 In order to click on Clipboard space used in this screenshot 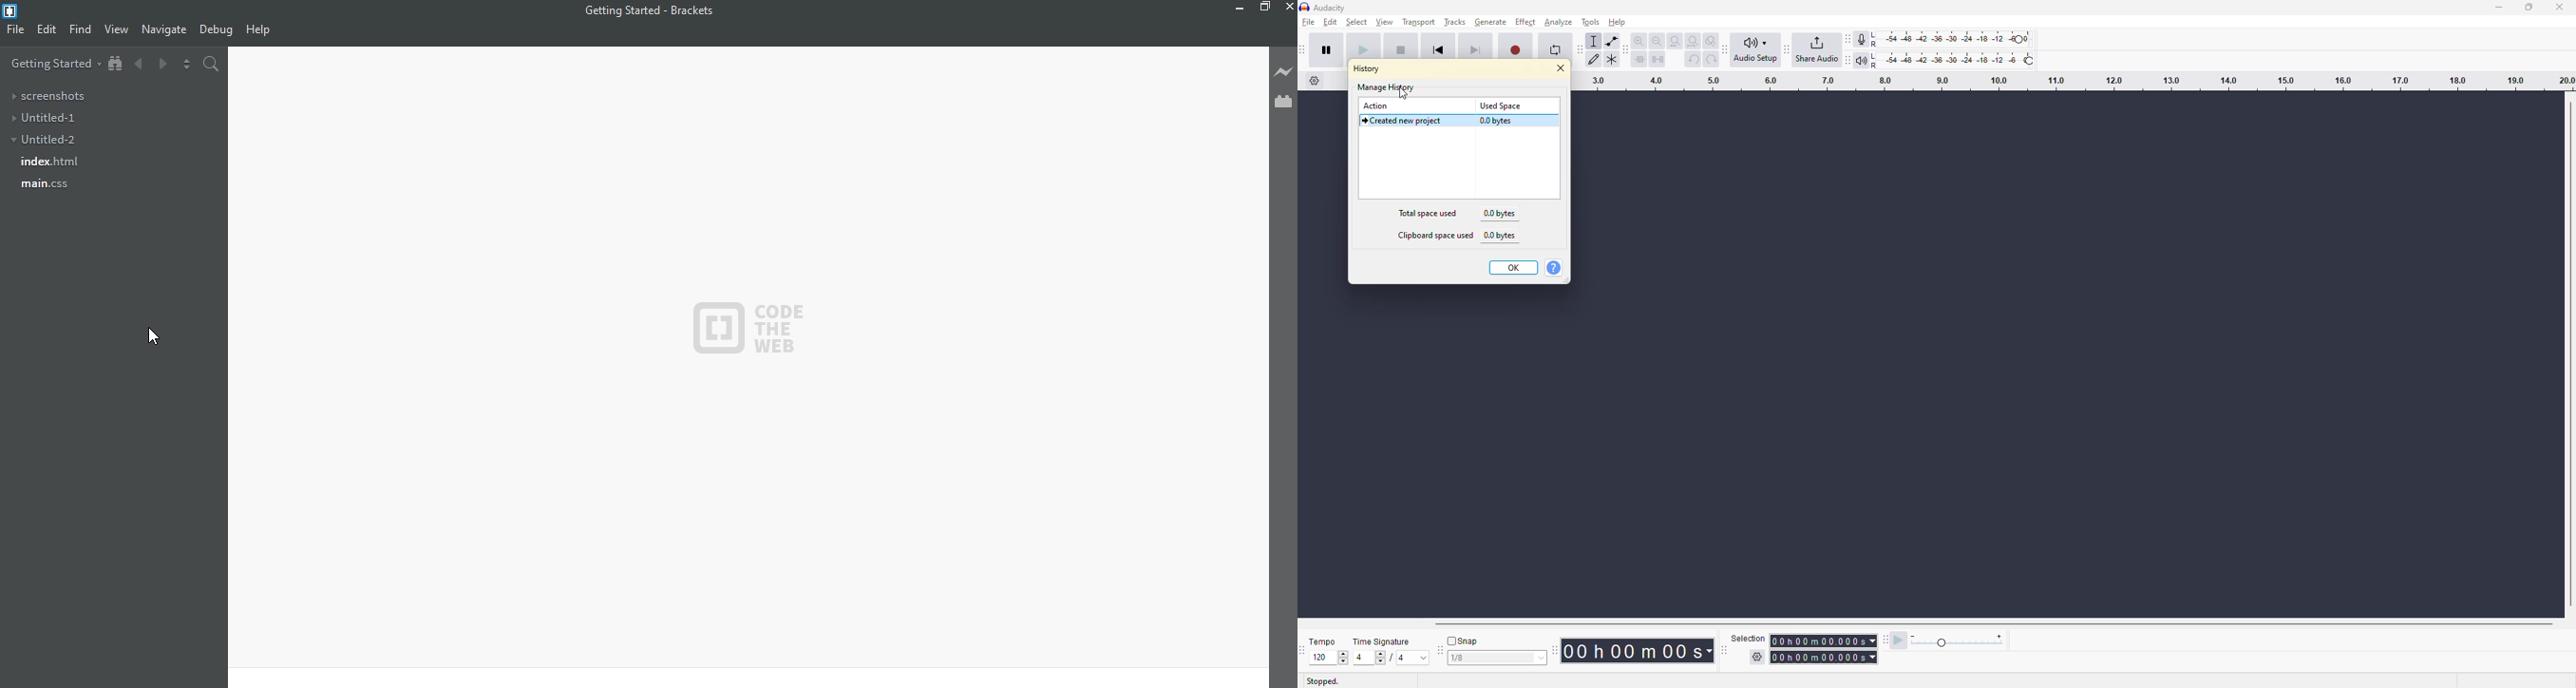, I will do `click(1435, 236)`.